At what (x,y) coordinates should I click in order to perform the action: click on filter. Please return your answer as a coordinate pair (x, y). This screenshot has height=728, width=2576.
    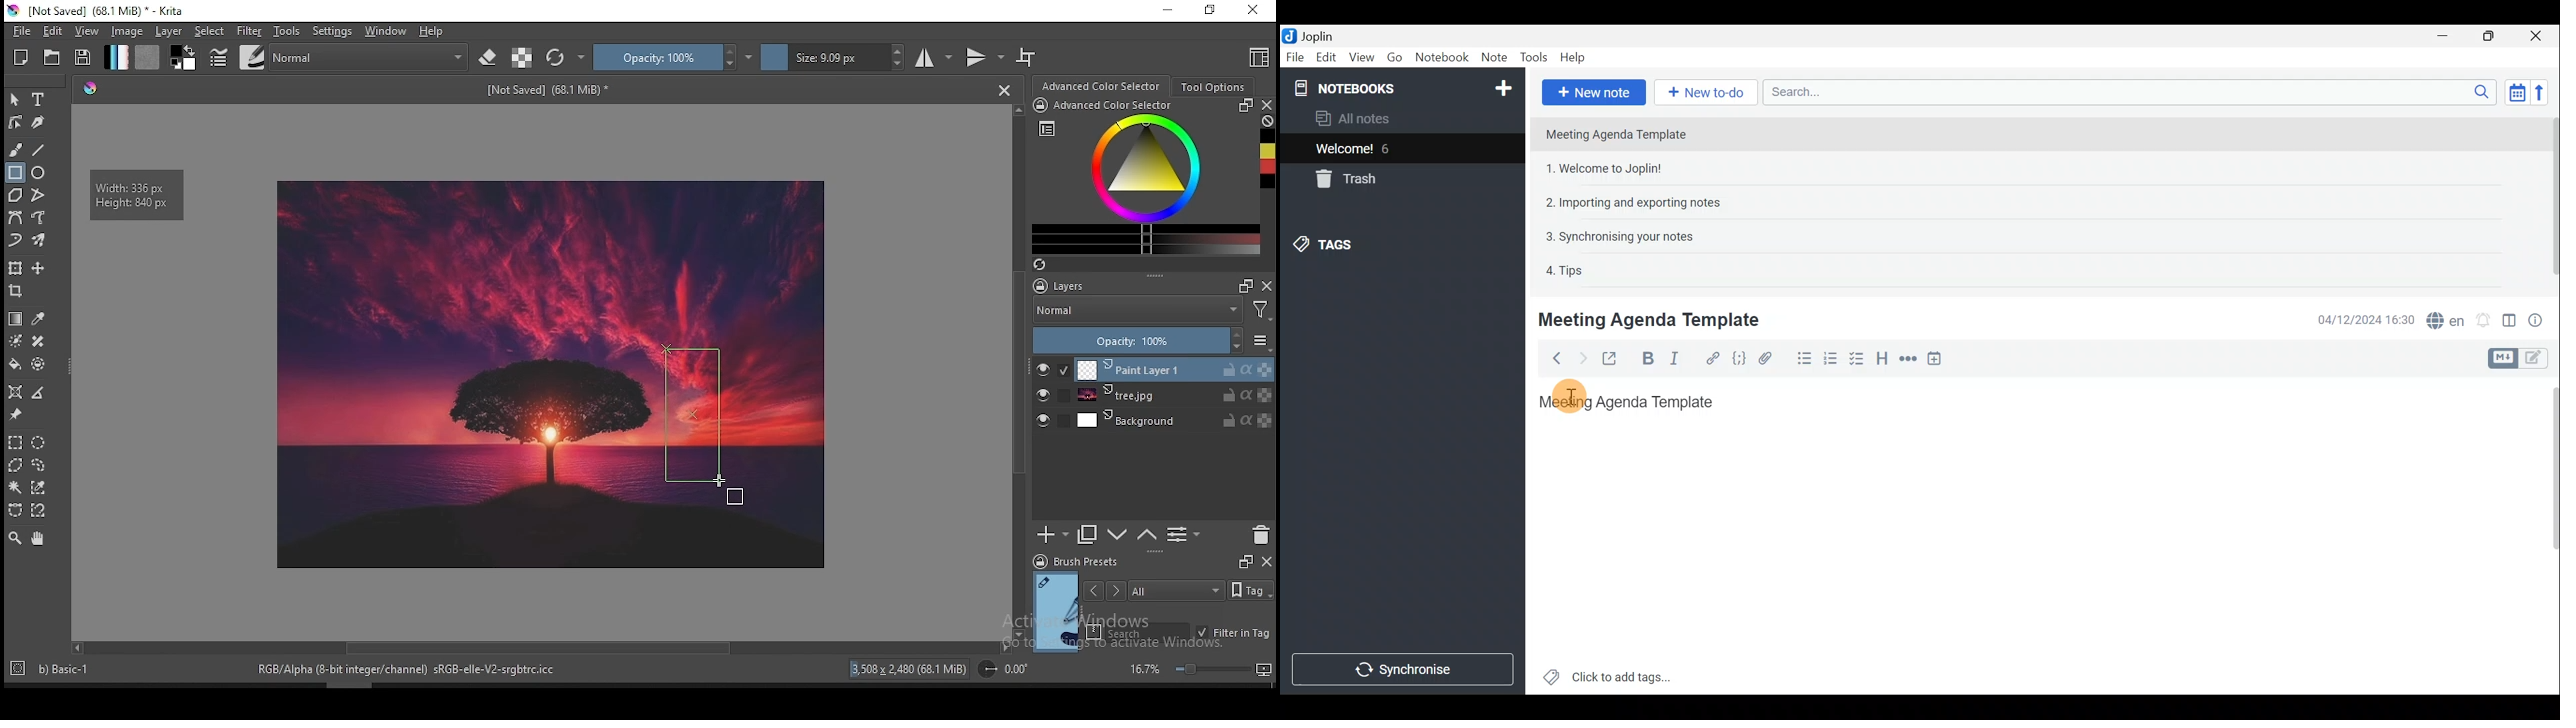
    Looking at the image, I should click on (249, 30).